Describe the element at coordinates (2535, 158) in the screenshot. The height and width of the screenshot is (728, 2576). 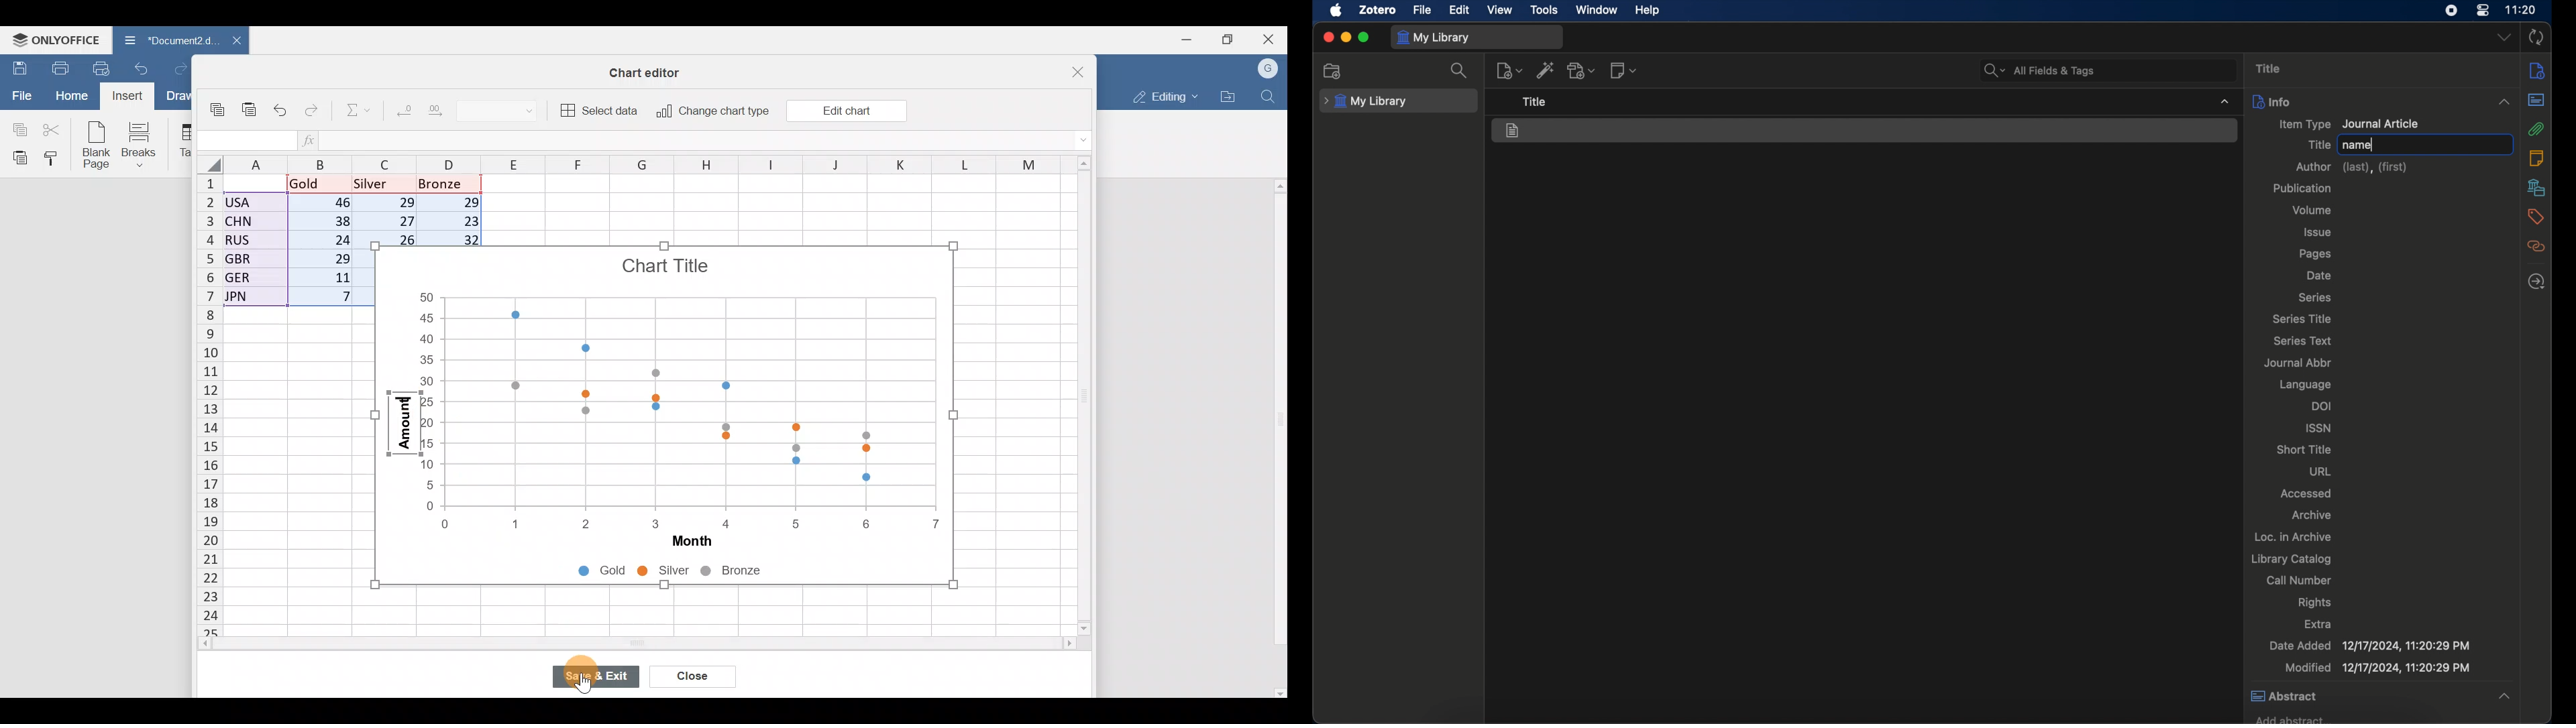
I see `notes` at that location.